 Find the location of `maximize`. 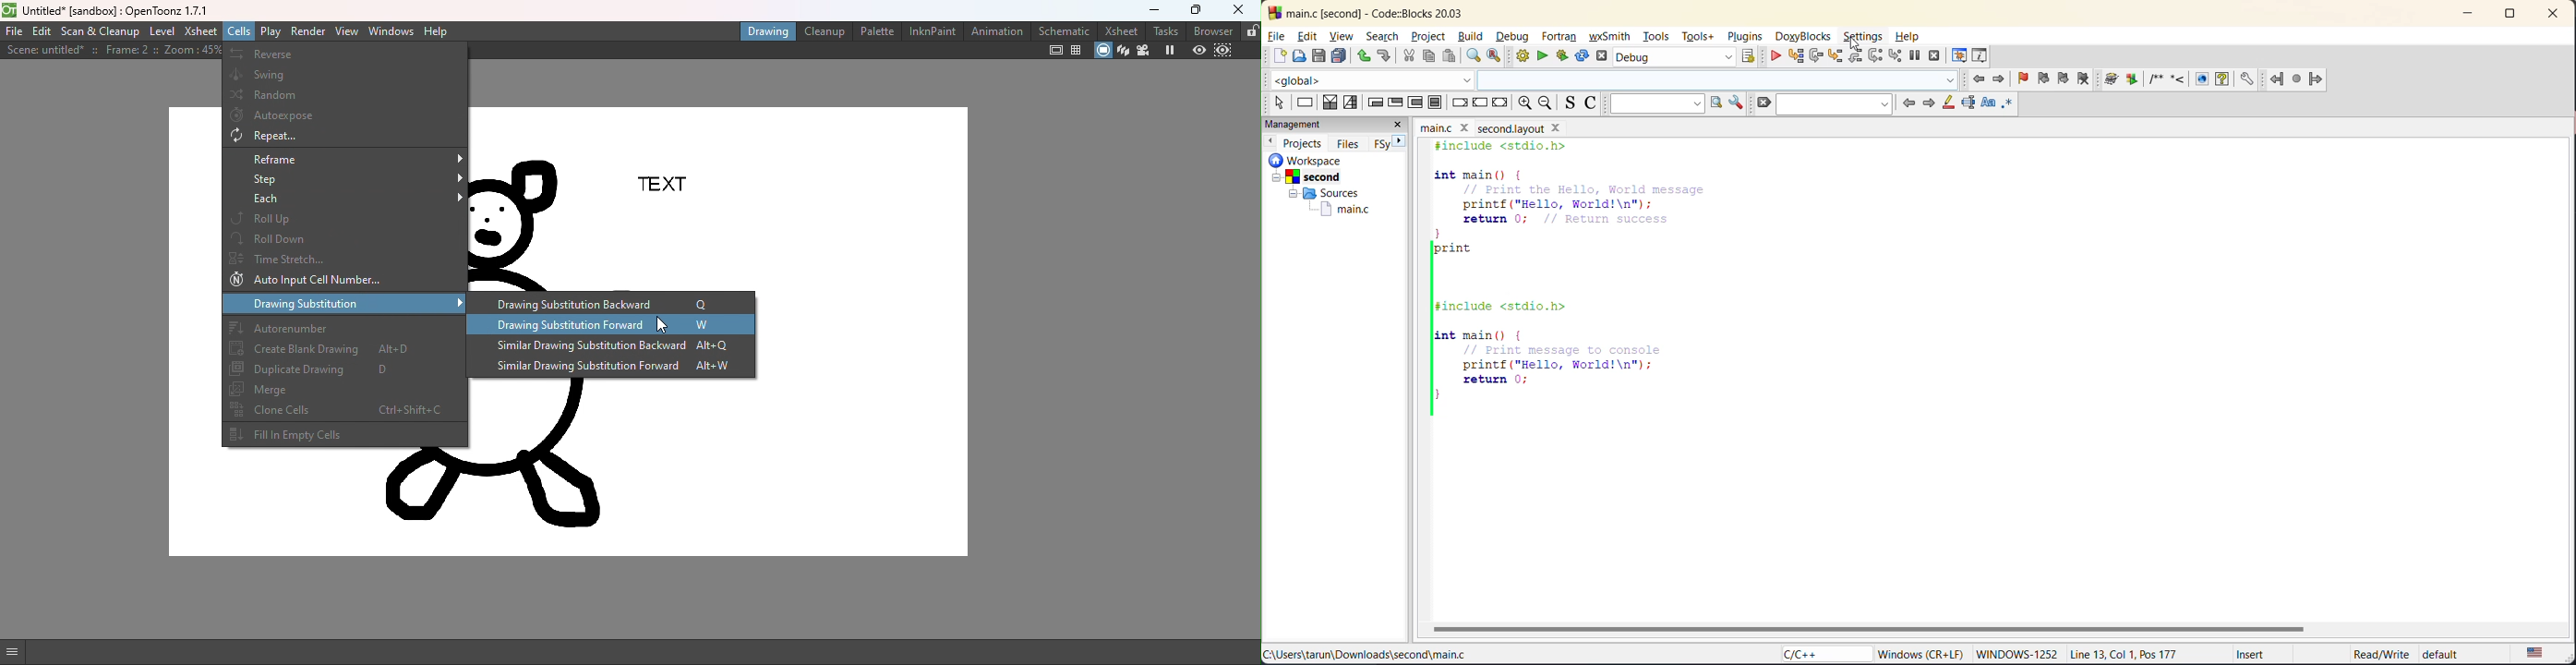

maximize is located at coordinates (2508, 16).